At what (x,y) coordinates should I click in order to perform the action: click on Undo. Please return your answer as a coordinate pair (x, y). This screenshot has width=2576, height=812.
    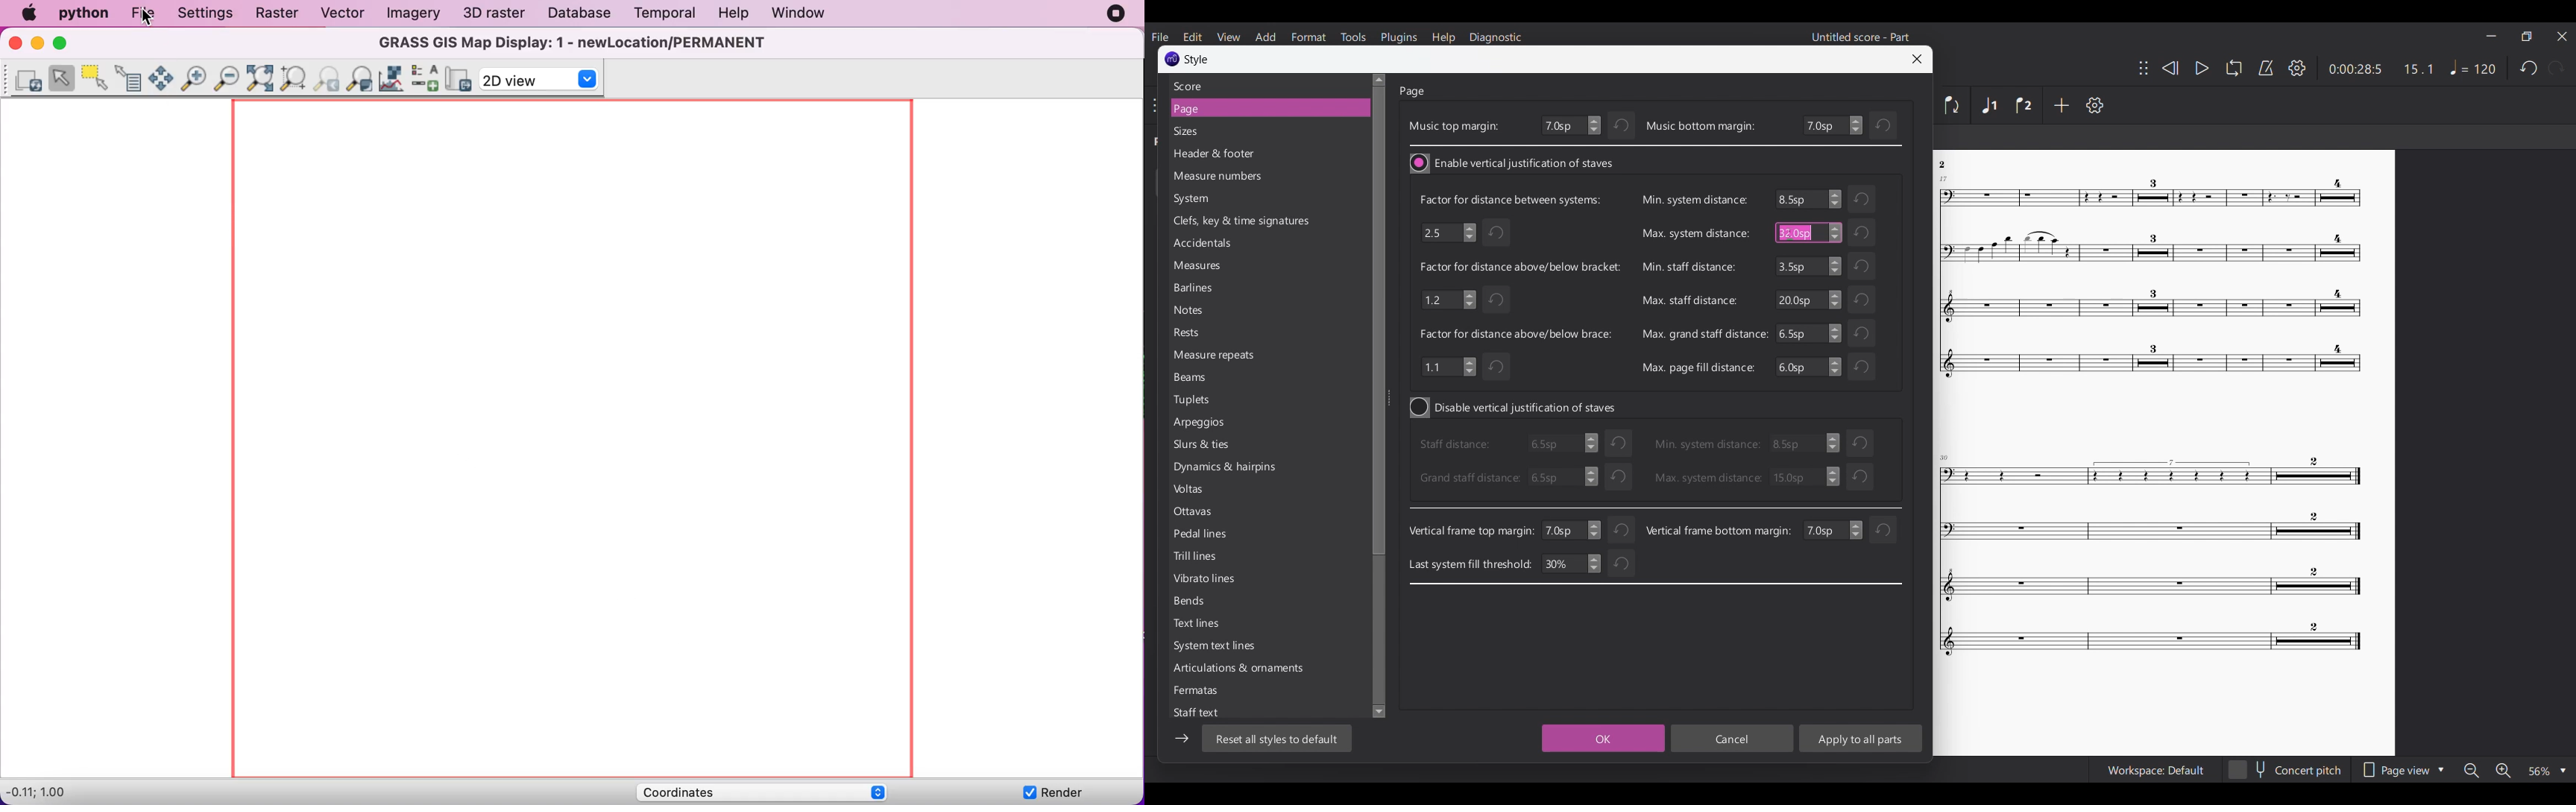
    Looking at the image, I should click on (1619, 476).